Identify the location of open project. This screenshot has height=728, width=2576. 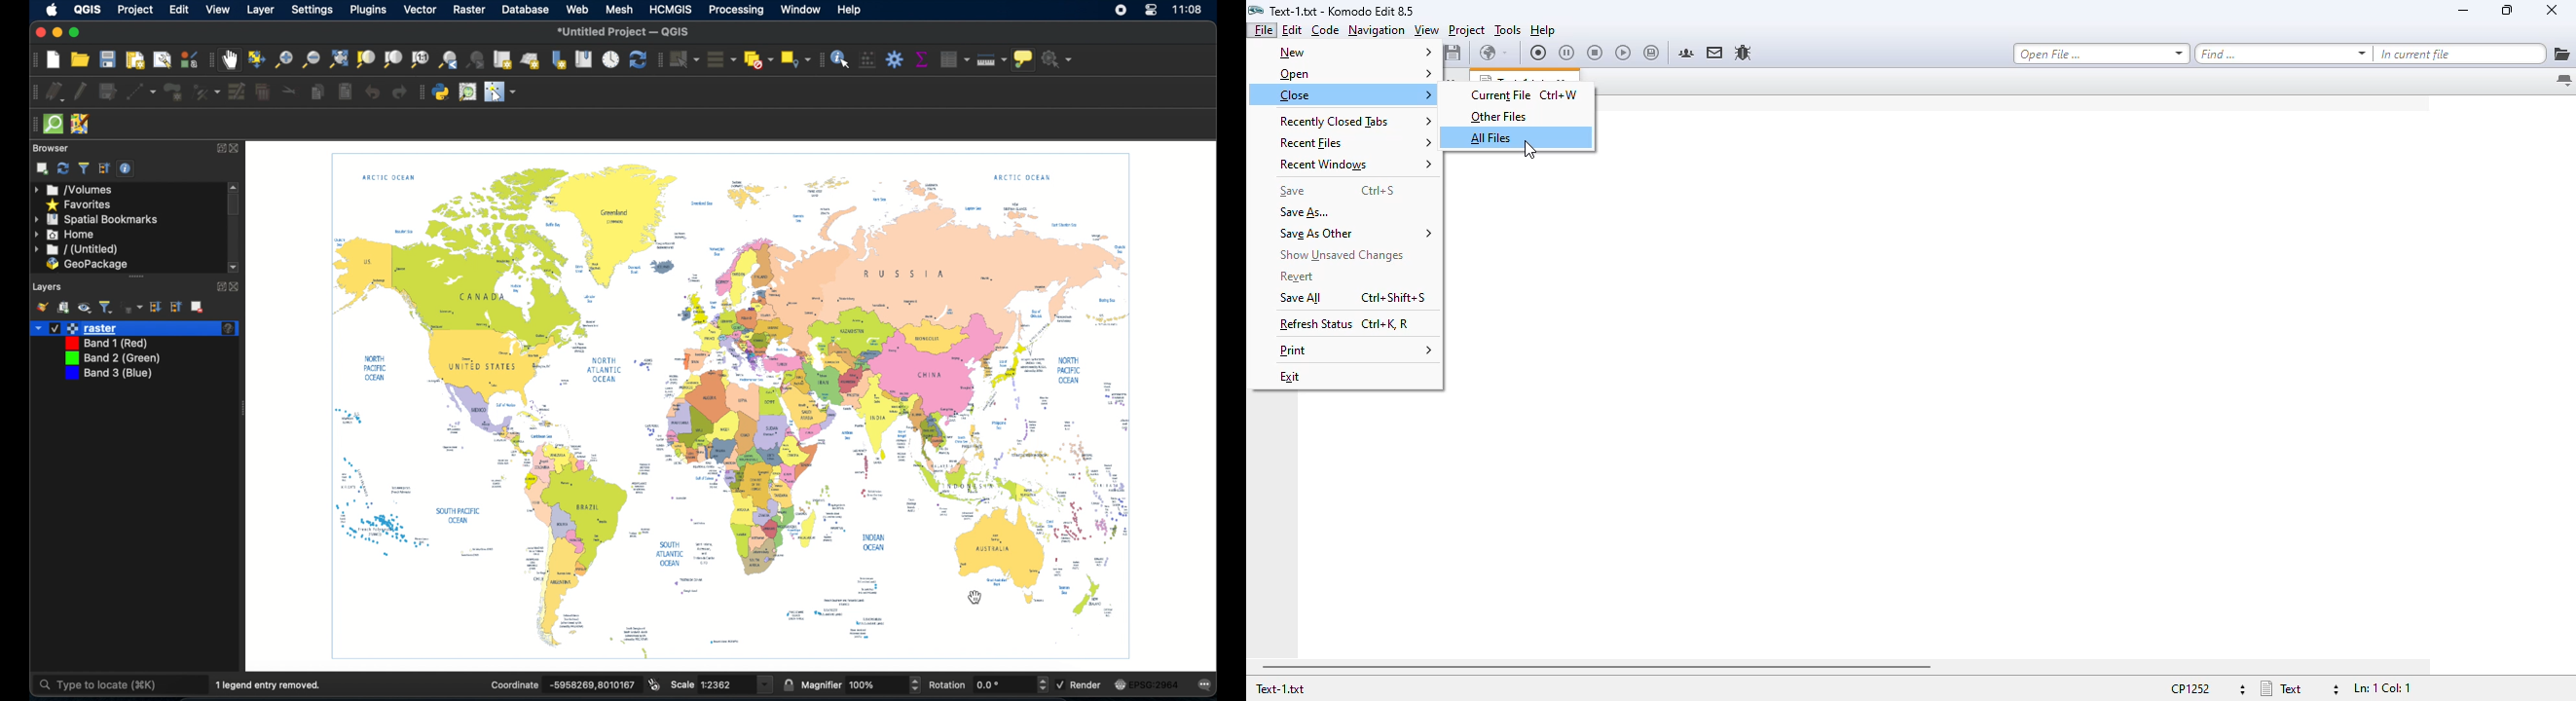
(81, 59).